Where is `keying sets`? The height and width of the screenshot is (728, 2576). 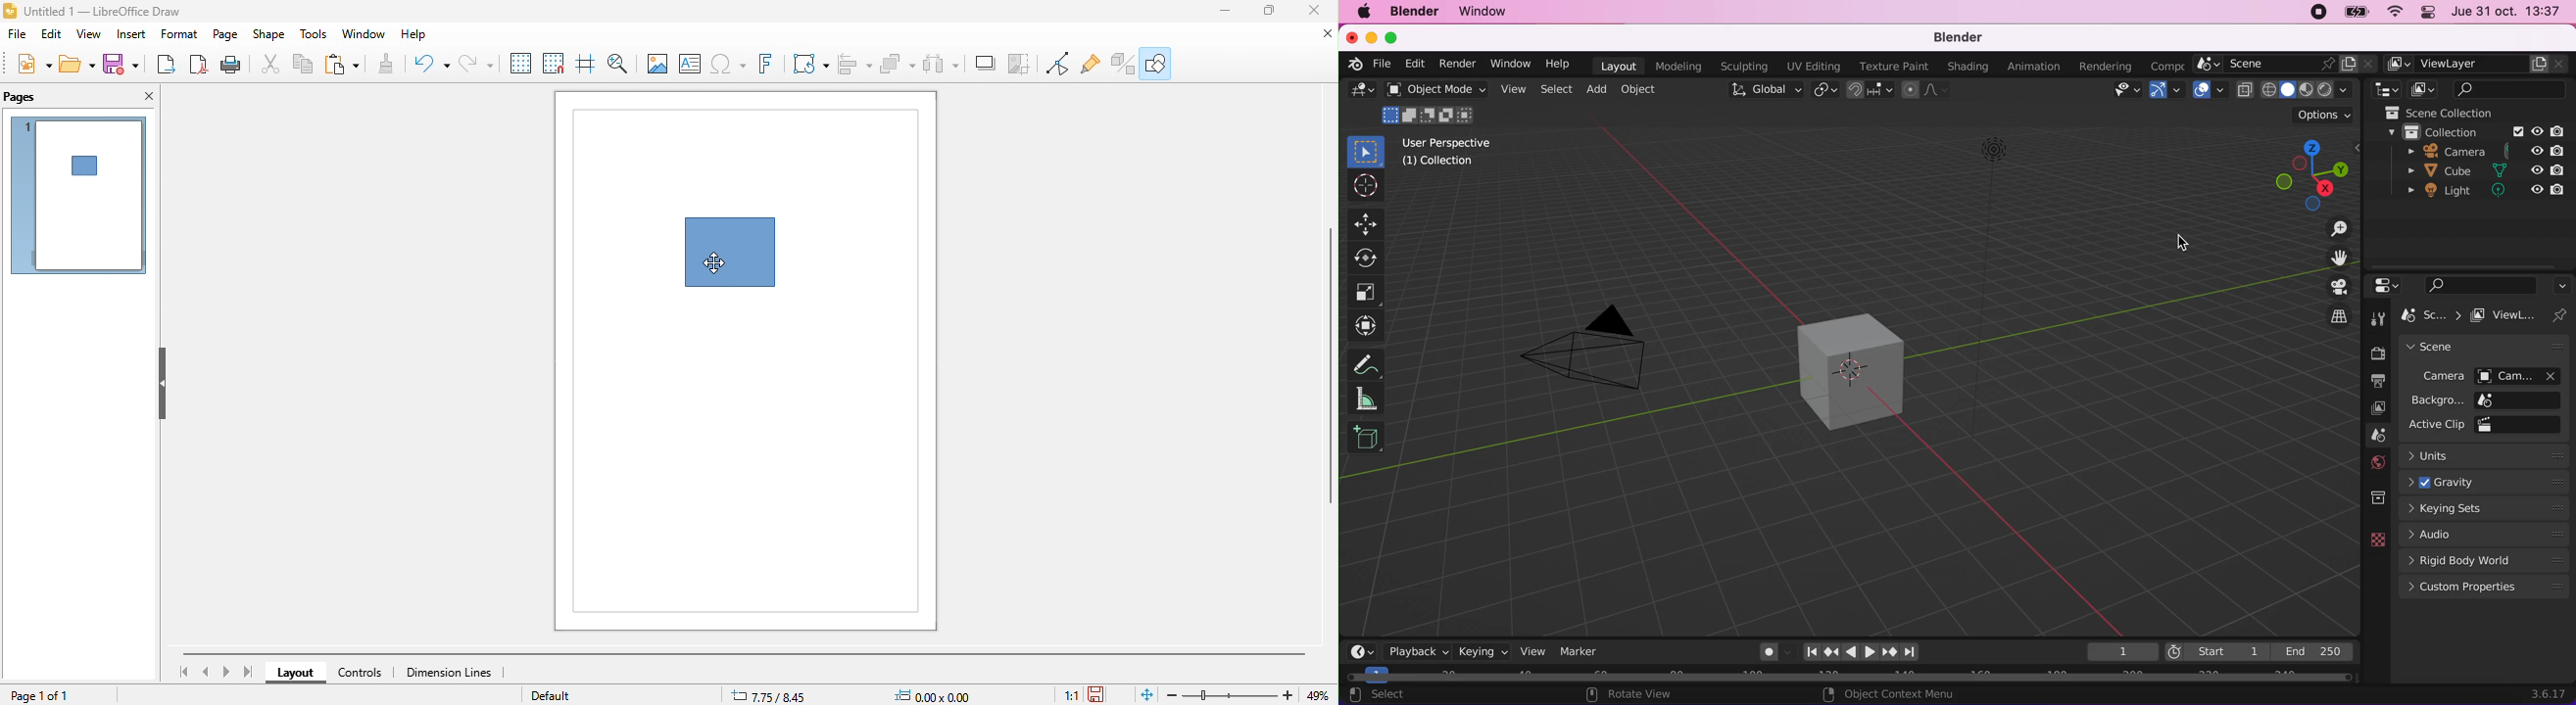
keying sets is located at coordinates (2486, 509).